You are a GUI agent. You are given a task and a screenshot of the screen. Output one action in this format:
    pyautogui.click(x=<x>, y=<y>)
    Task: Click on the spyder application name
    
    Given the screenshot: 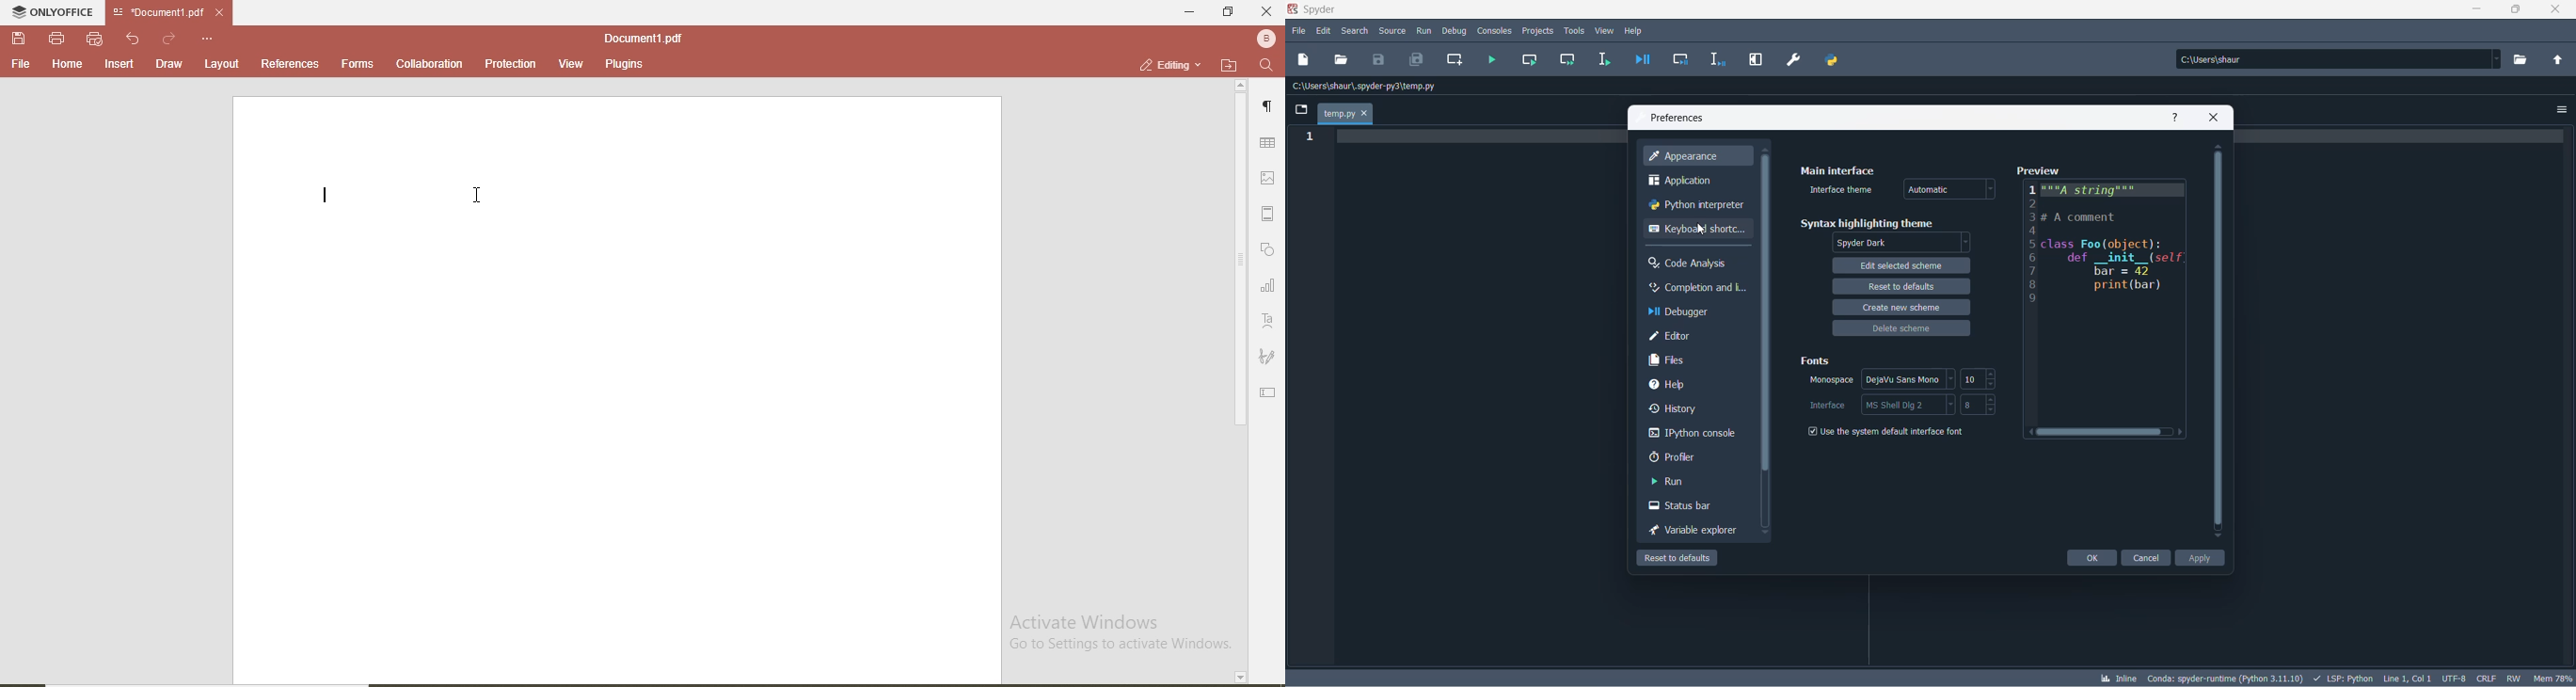 What is the action you would take?
    pyautogui.click(x=1314, y=10)
    